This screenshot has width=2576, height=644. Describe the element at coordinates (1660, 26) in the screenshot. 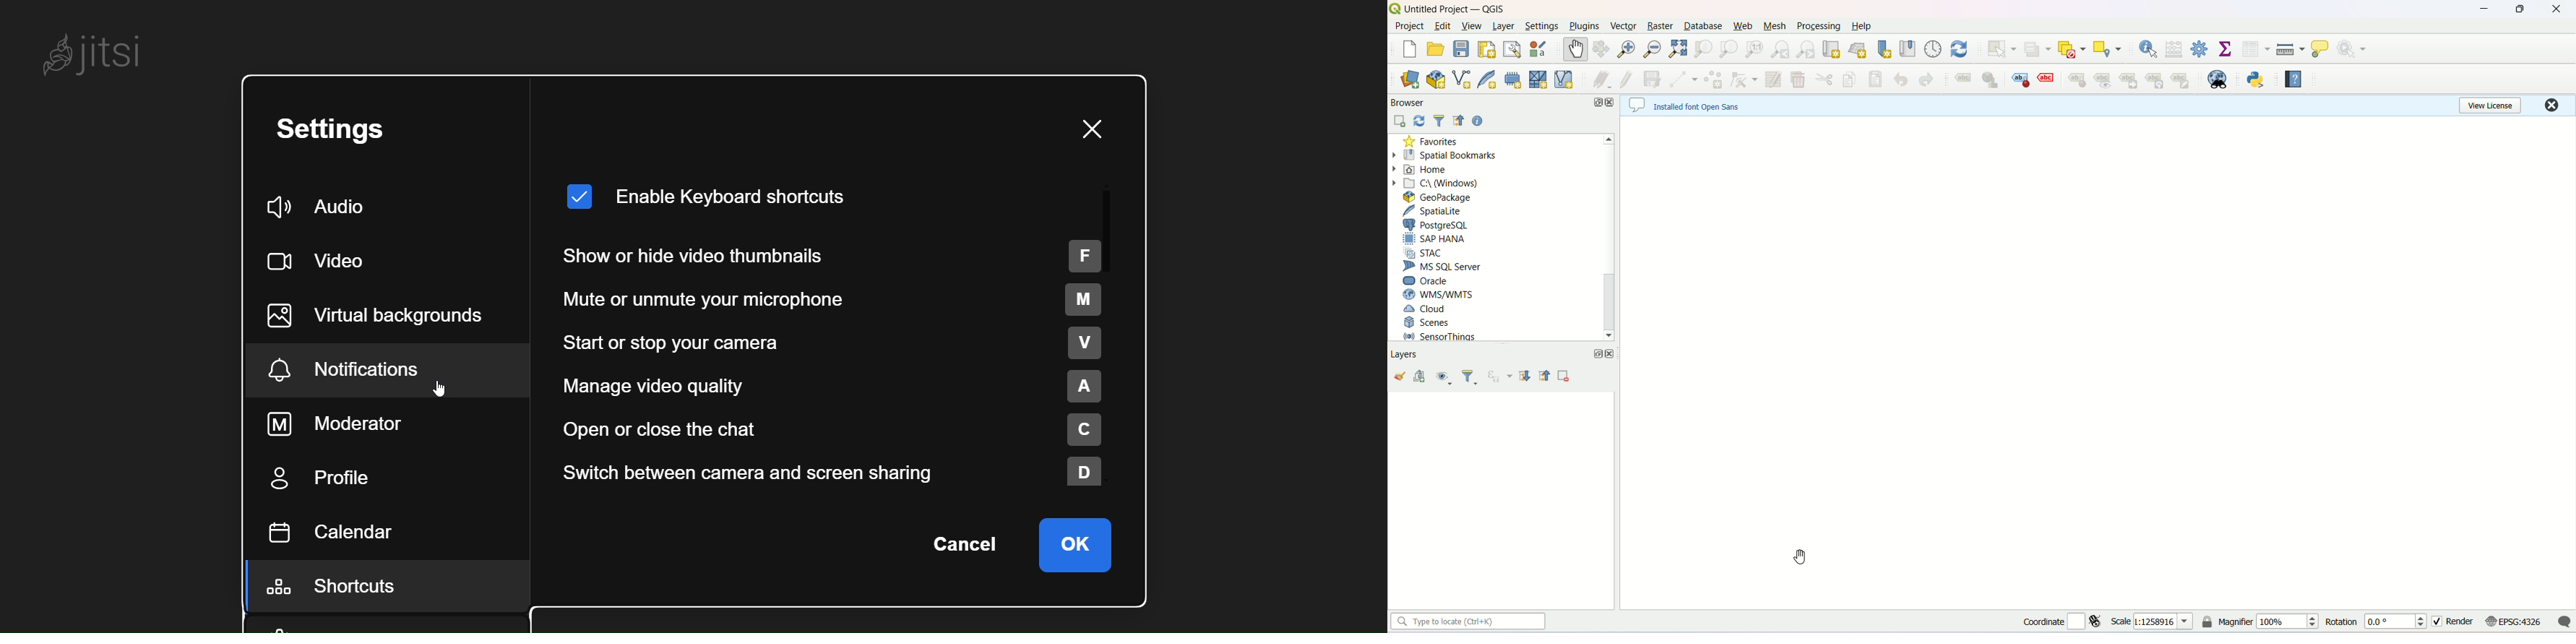

I see `raster` at that location.